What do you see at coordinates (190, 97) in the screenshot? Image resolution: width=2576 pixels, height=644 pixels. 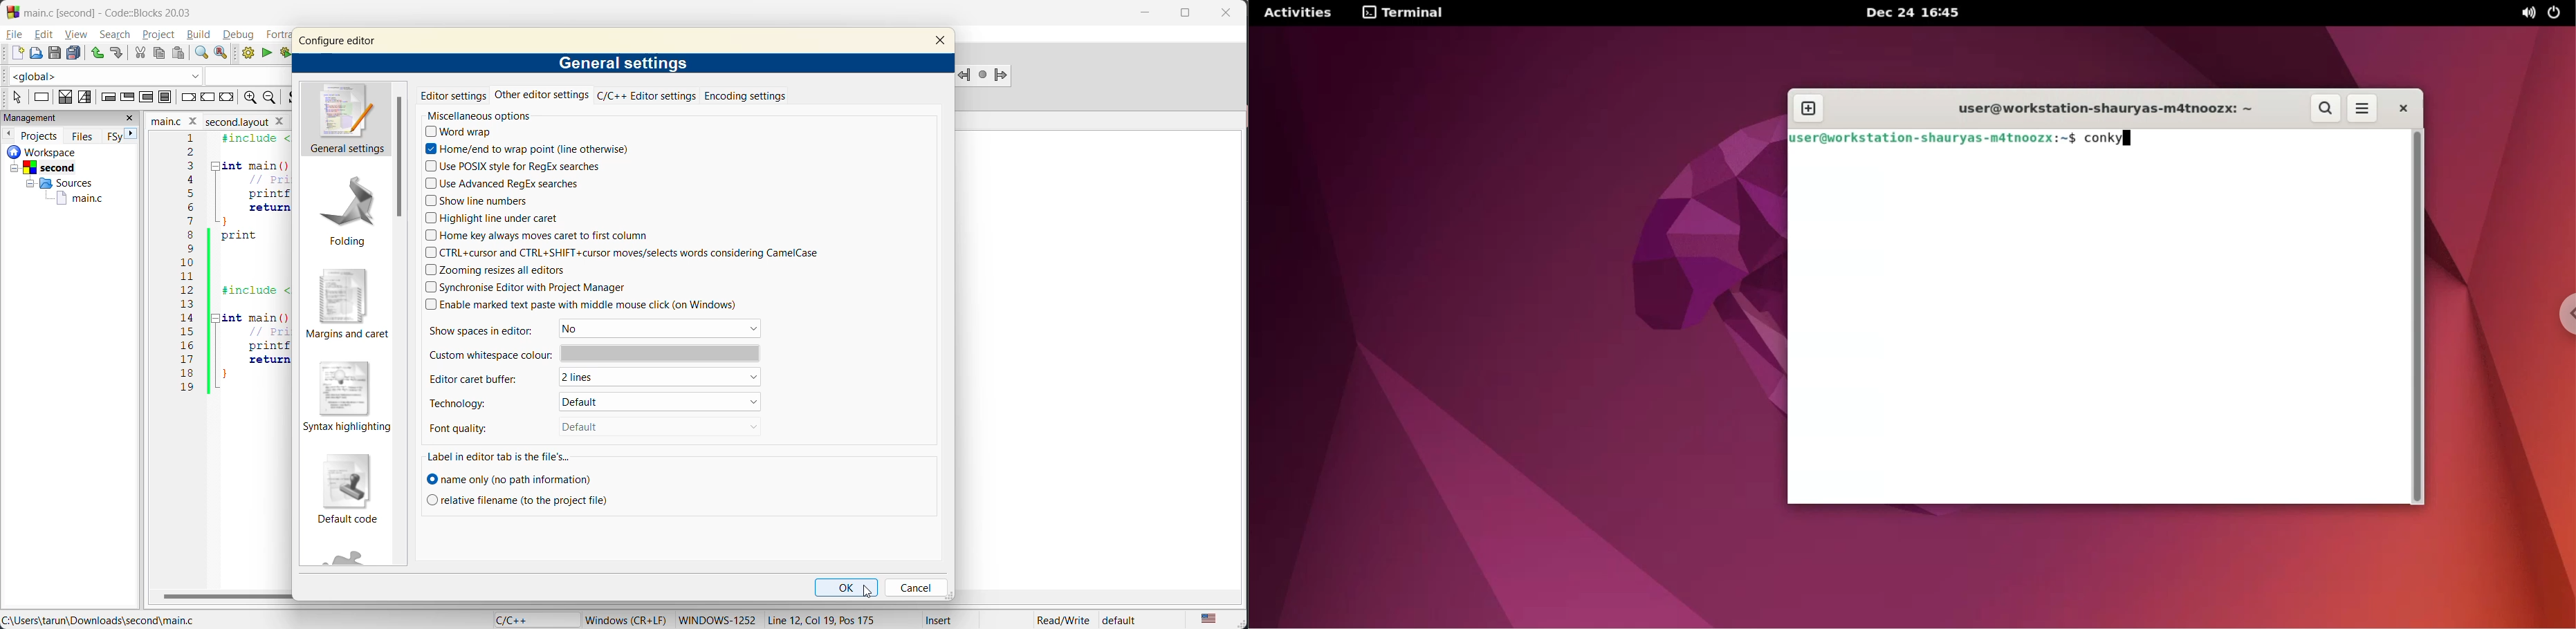 I see `break instruction` at bounding box center [190, 97].